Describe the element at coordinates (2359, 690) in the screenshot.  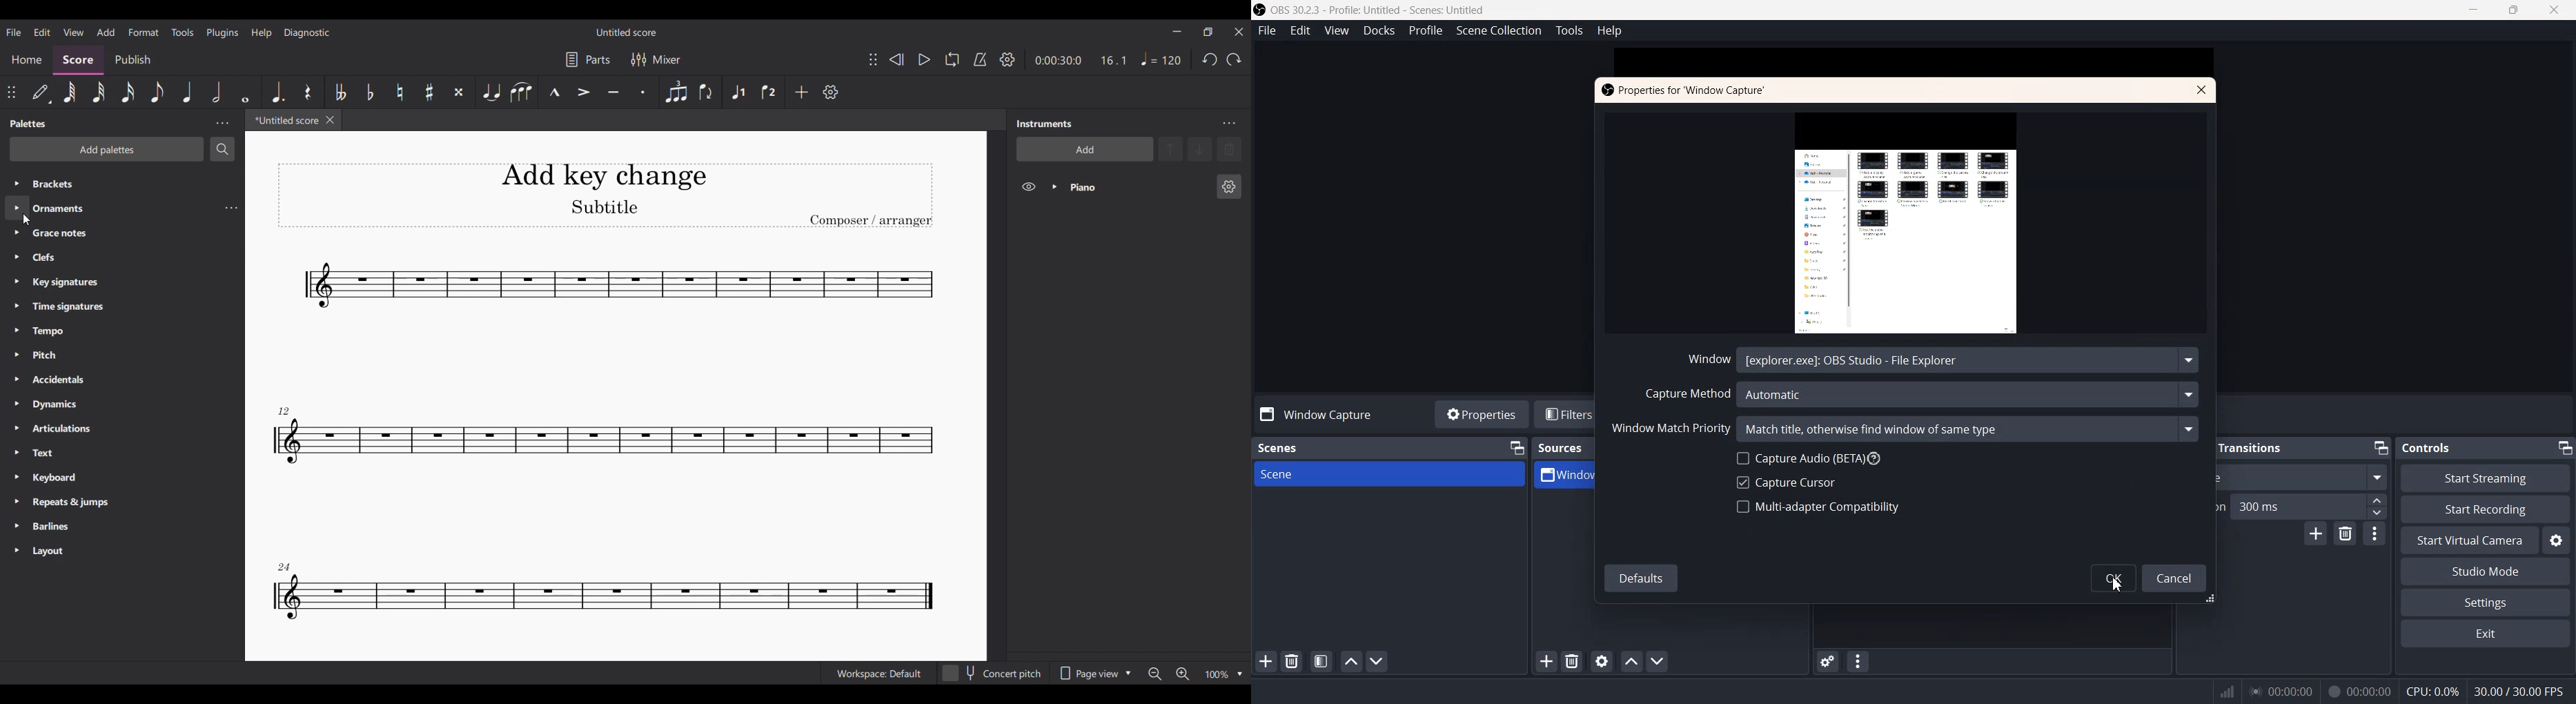
I see `00:00:00` at that location.